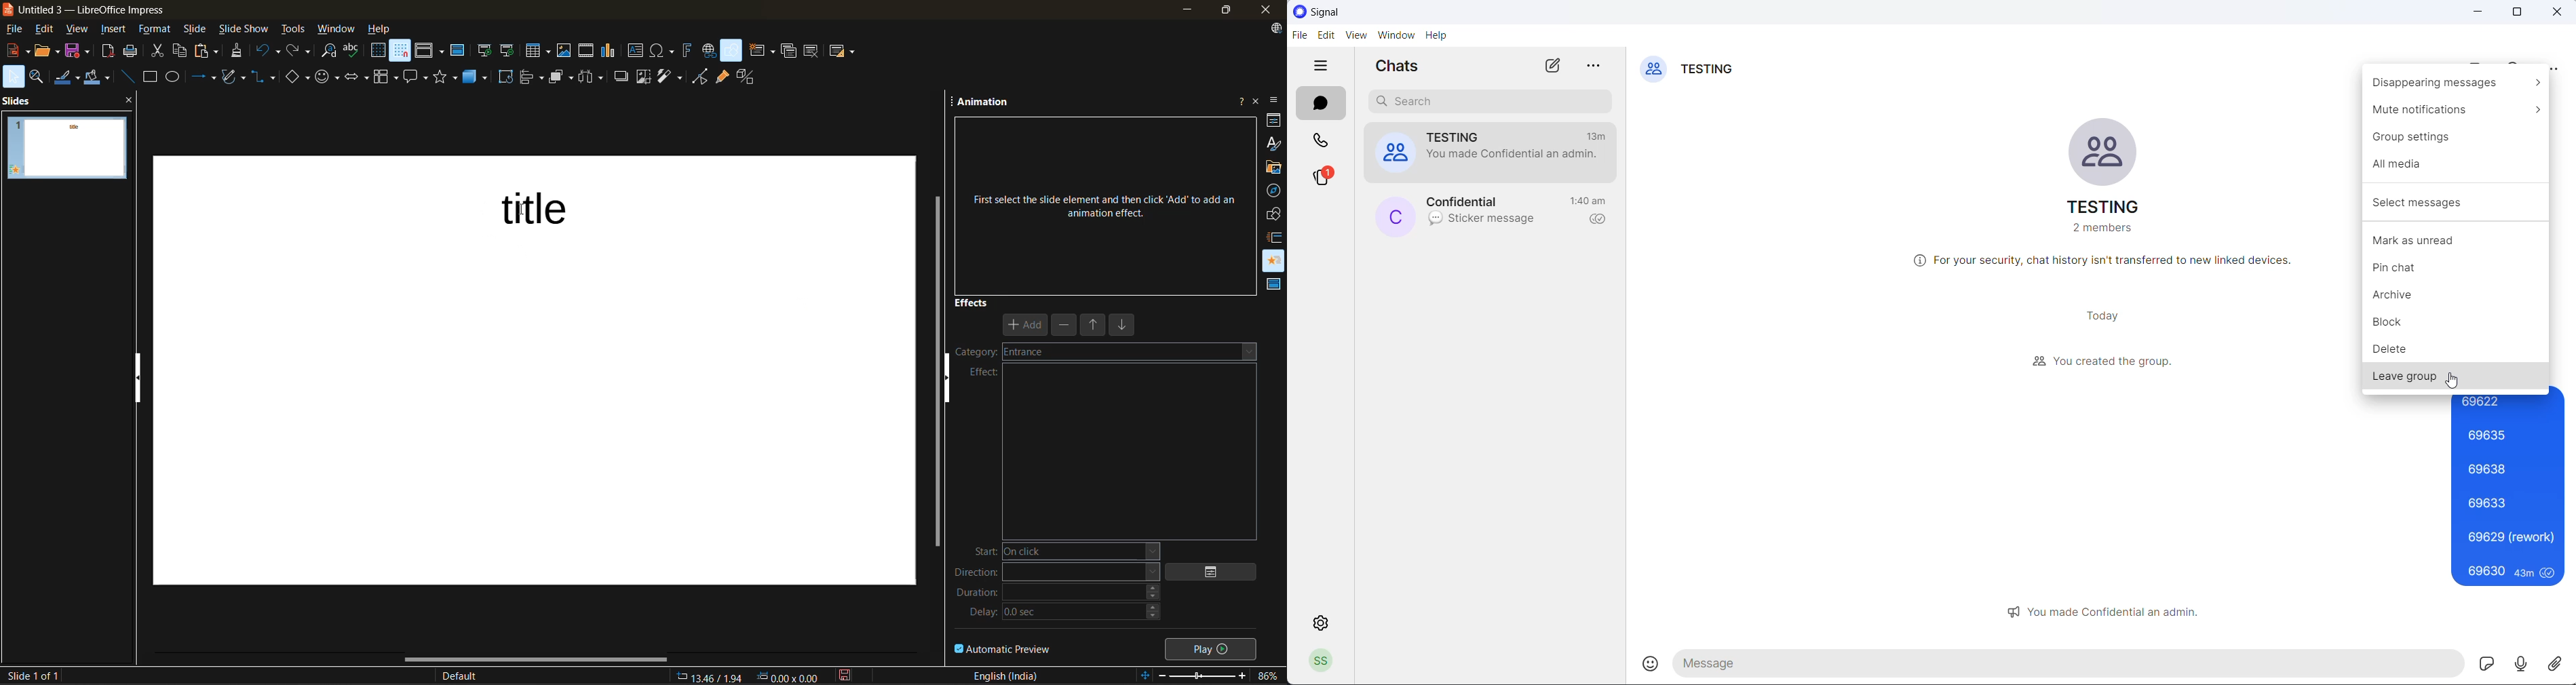 This screenshot has width=2576, height=700. I want to click on edit, so click(1324, 38).